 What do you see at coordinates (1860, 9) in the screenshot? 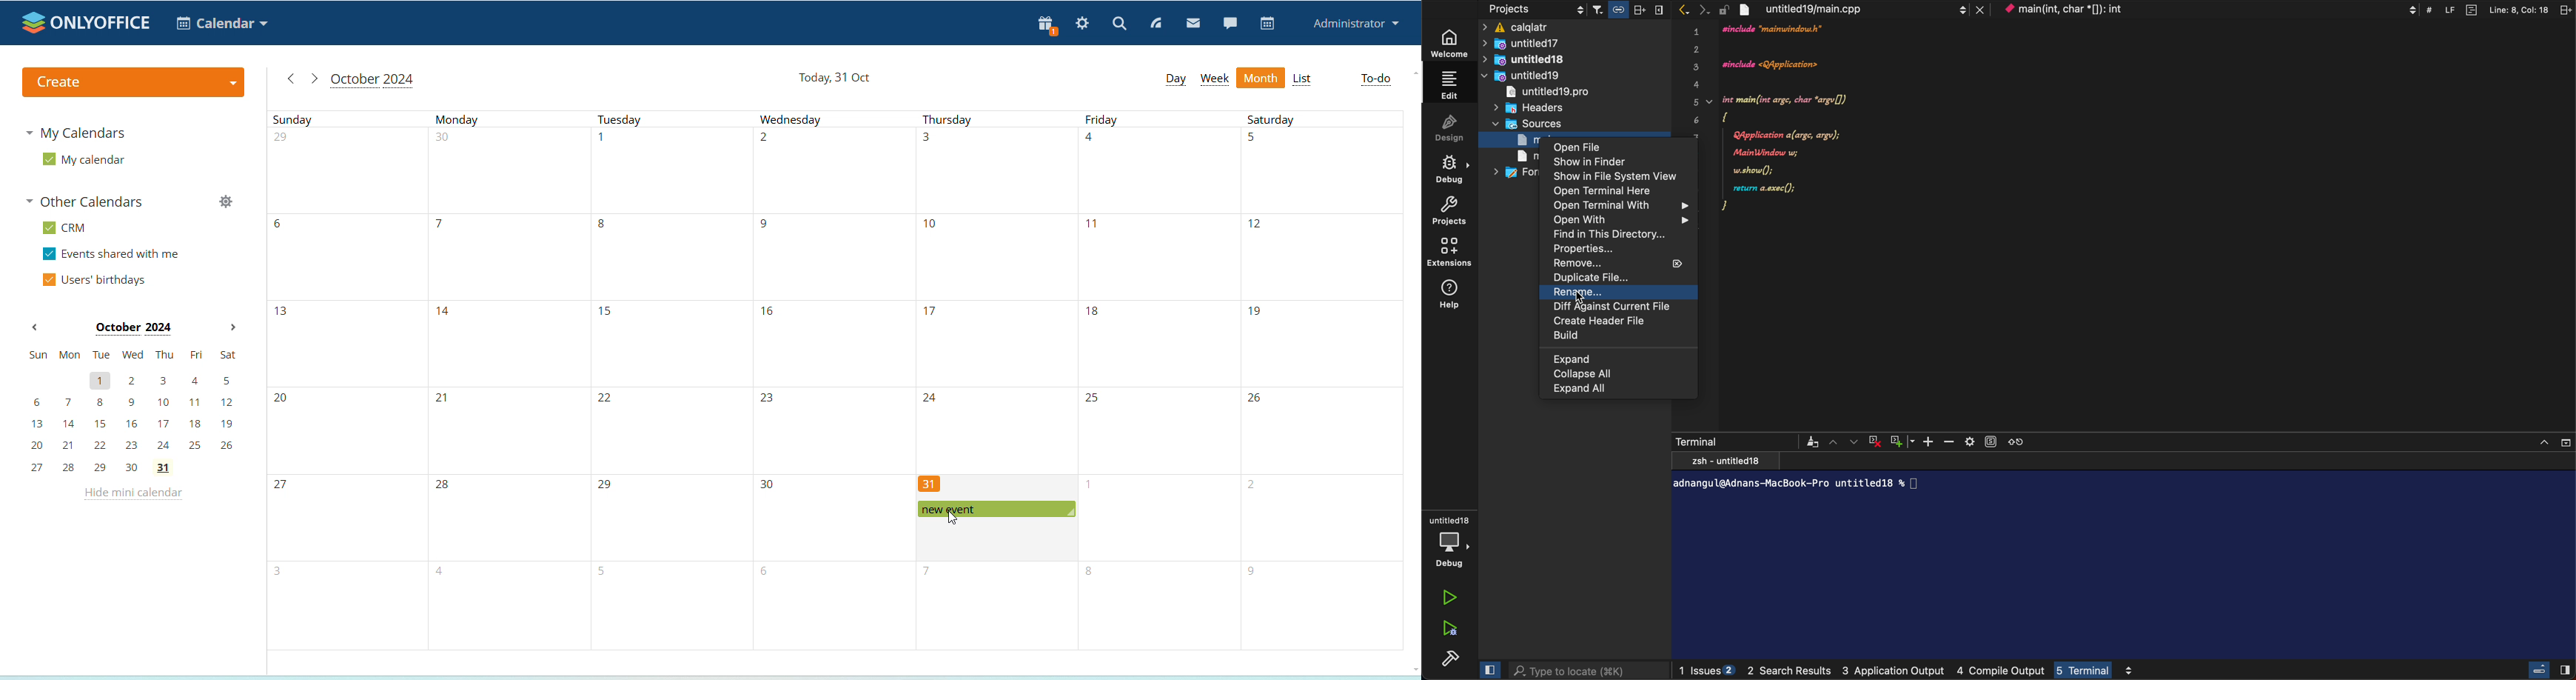
I see `file tab` at bounding box center [1860, 9].